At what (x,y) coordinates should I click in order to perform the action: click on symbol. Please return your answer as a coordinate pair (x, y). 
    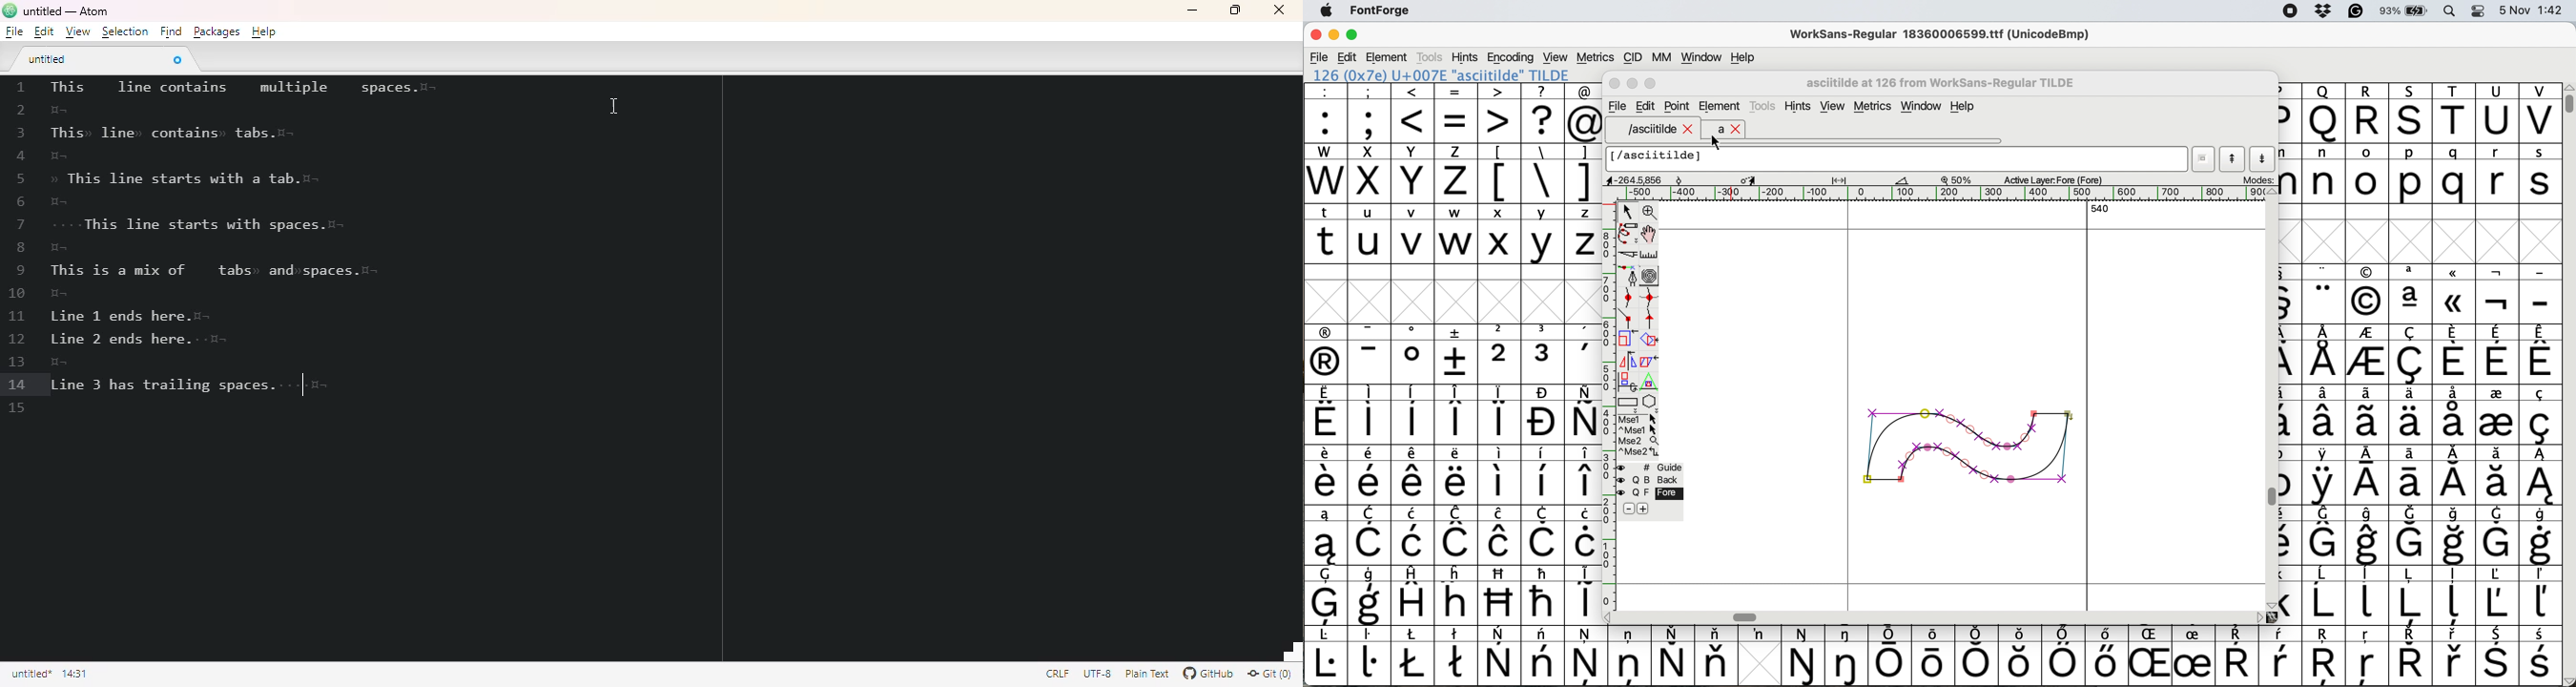
    Looking at the image, I should click on (2541, 536).